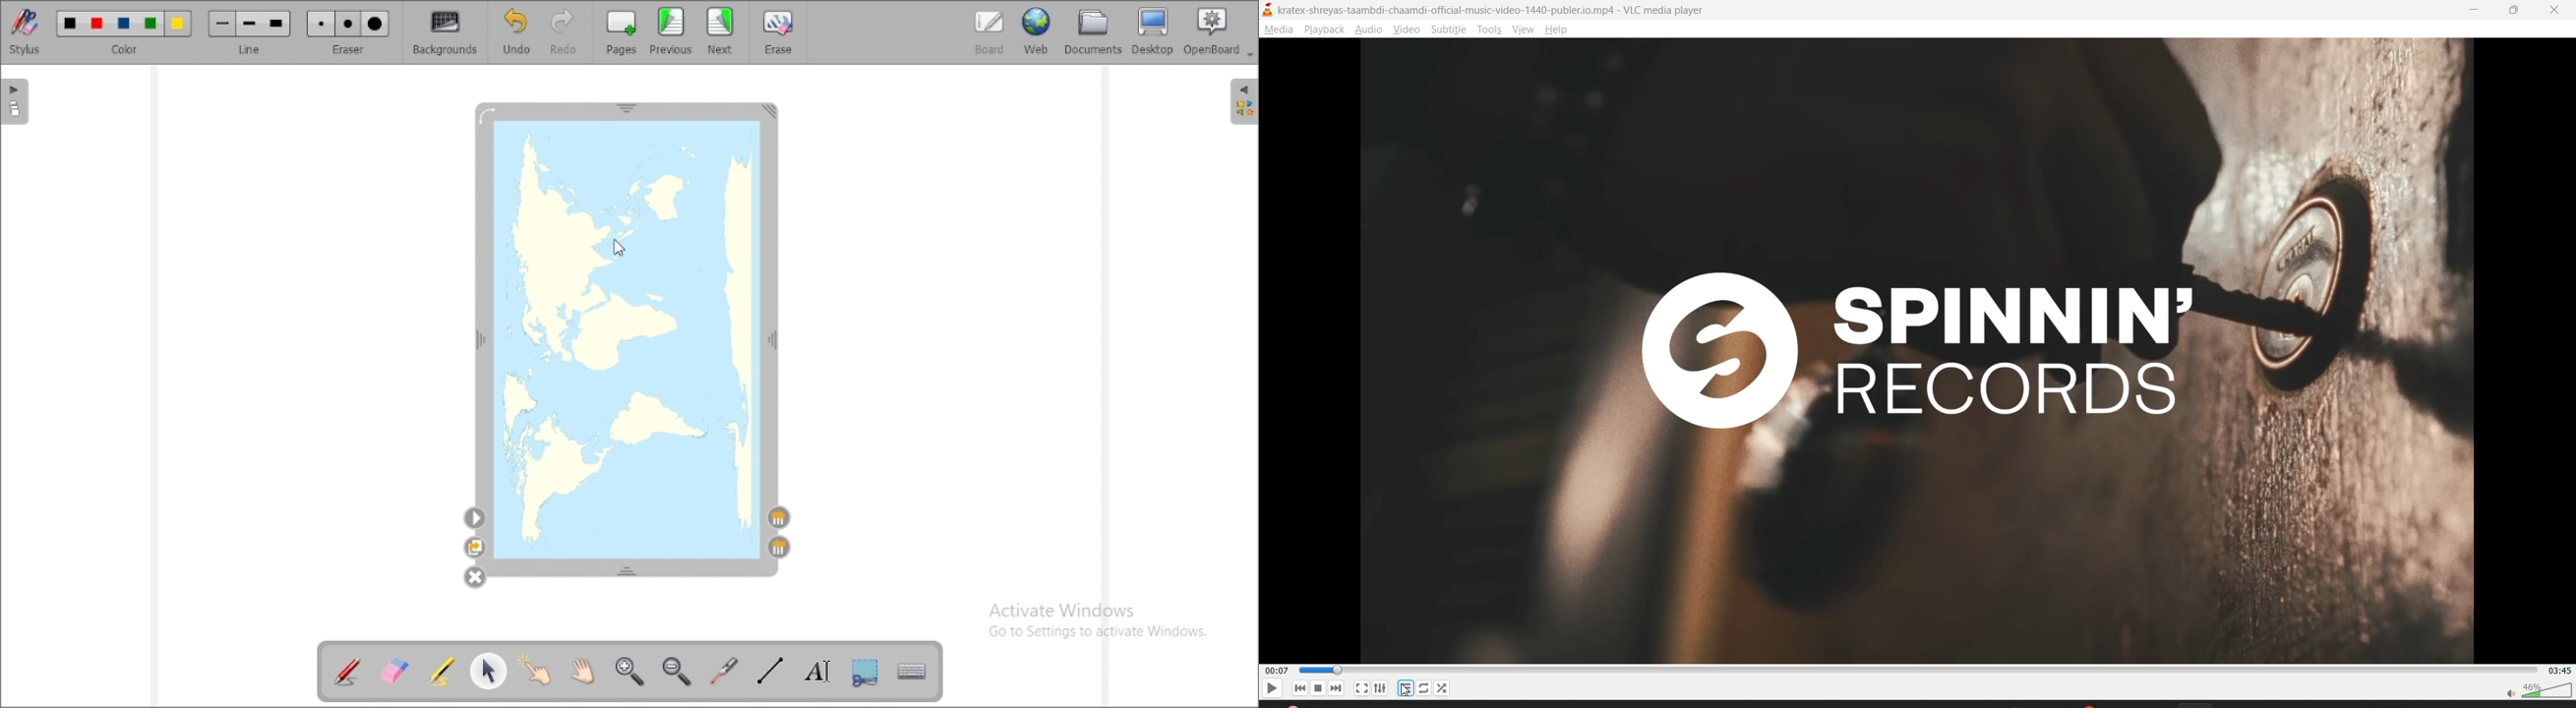 This screenshot has height=728, width=2576. What do you see at coordinates (1095, 623) in the screenshot?
I see `Activate Windows
Go to Settings to activate Windows.` at bounding box center [1095, 623].